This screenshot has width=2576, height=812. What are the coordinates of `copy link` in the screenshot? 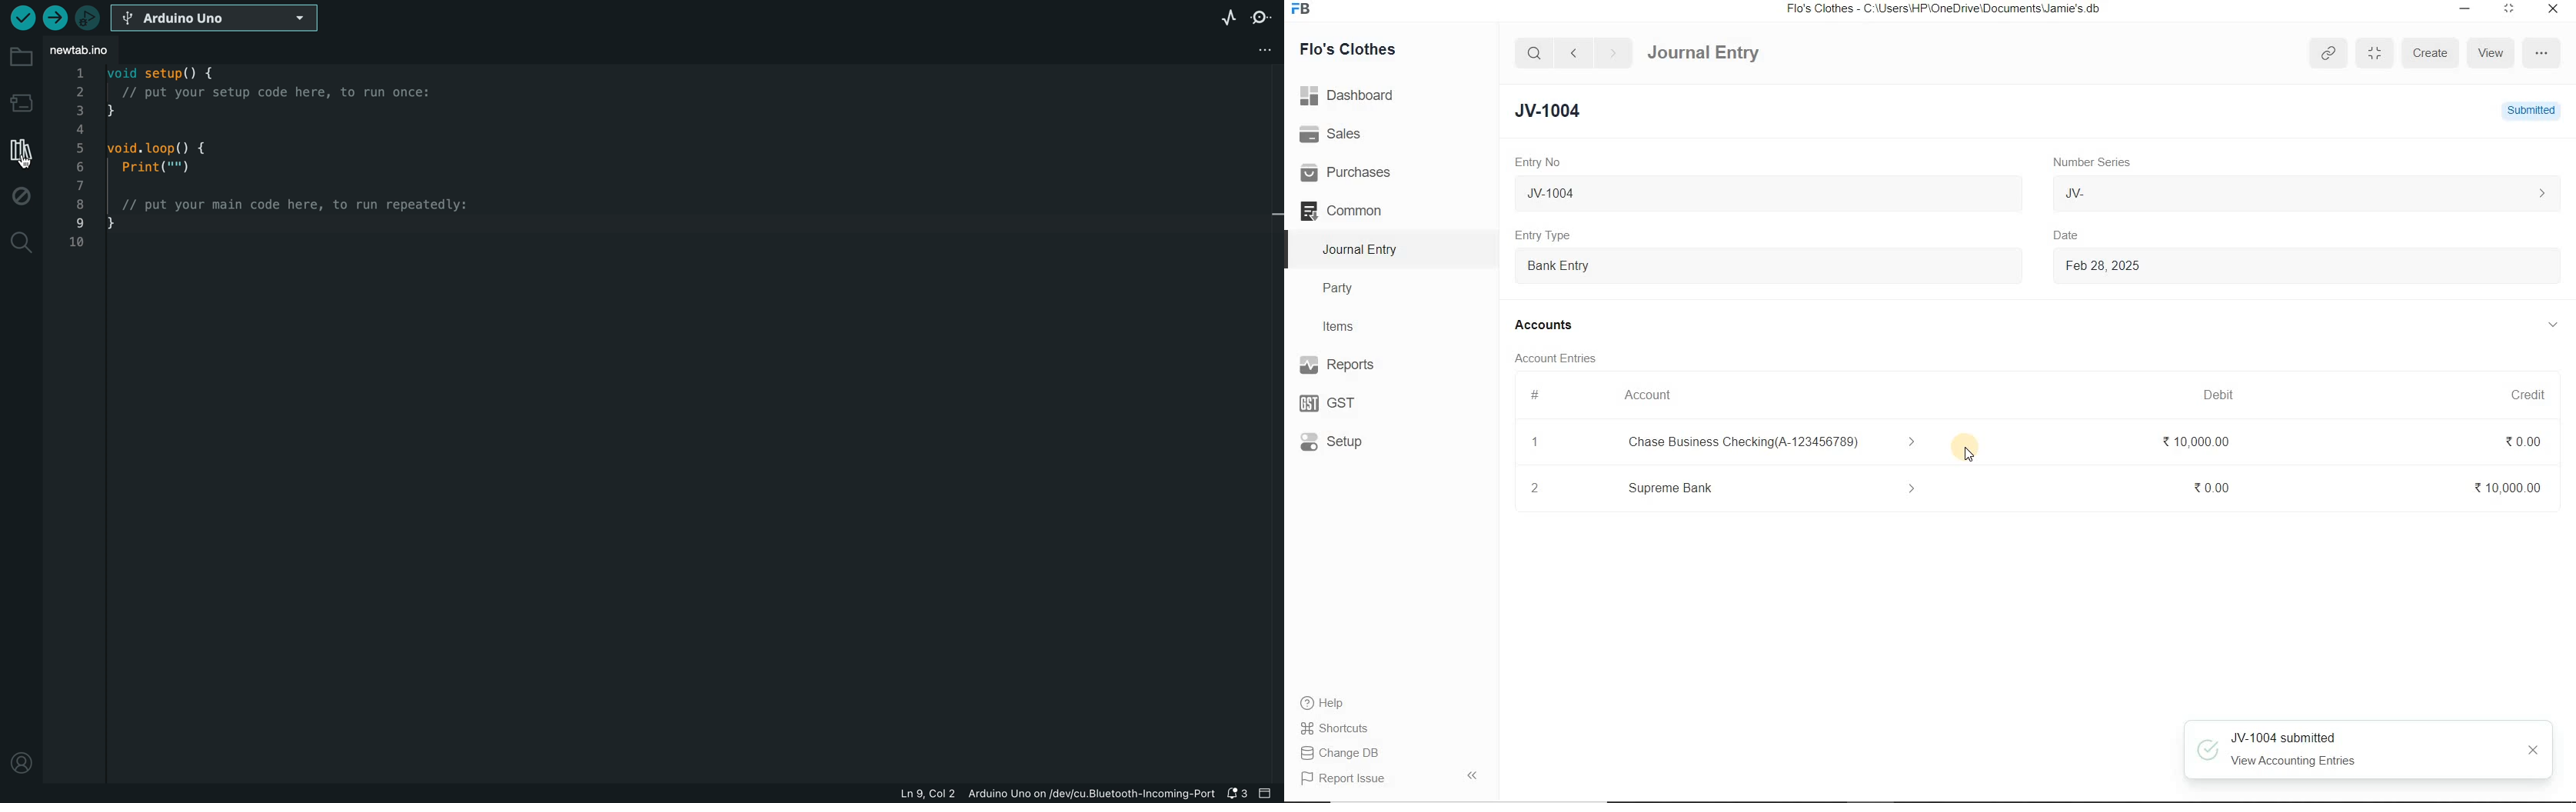 It's located at (2331, 53).